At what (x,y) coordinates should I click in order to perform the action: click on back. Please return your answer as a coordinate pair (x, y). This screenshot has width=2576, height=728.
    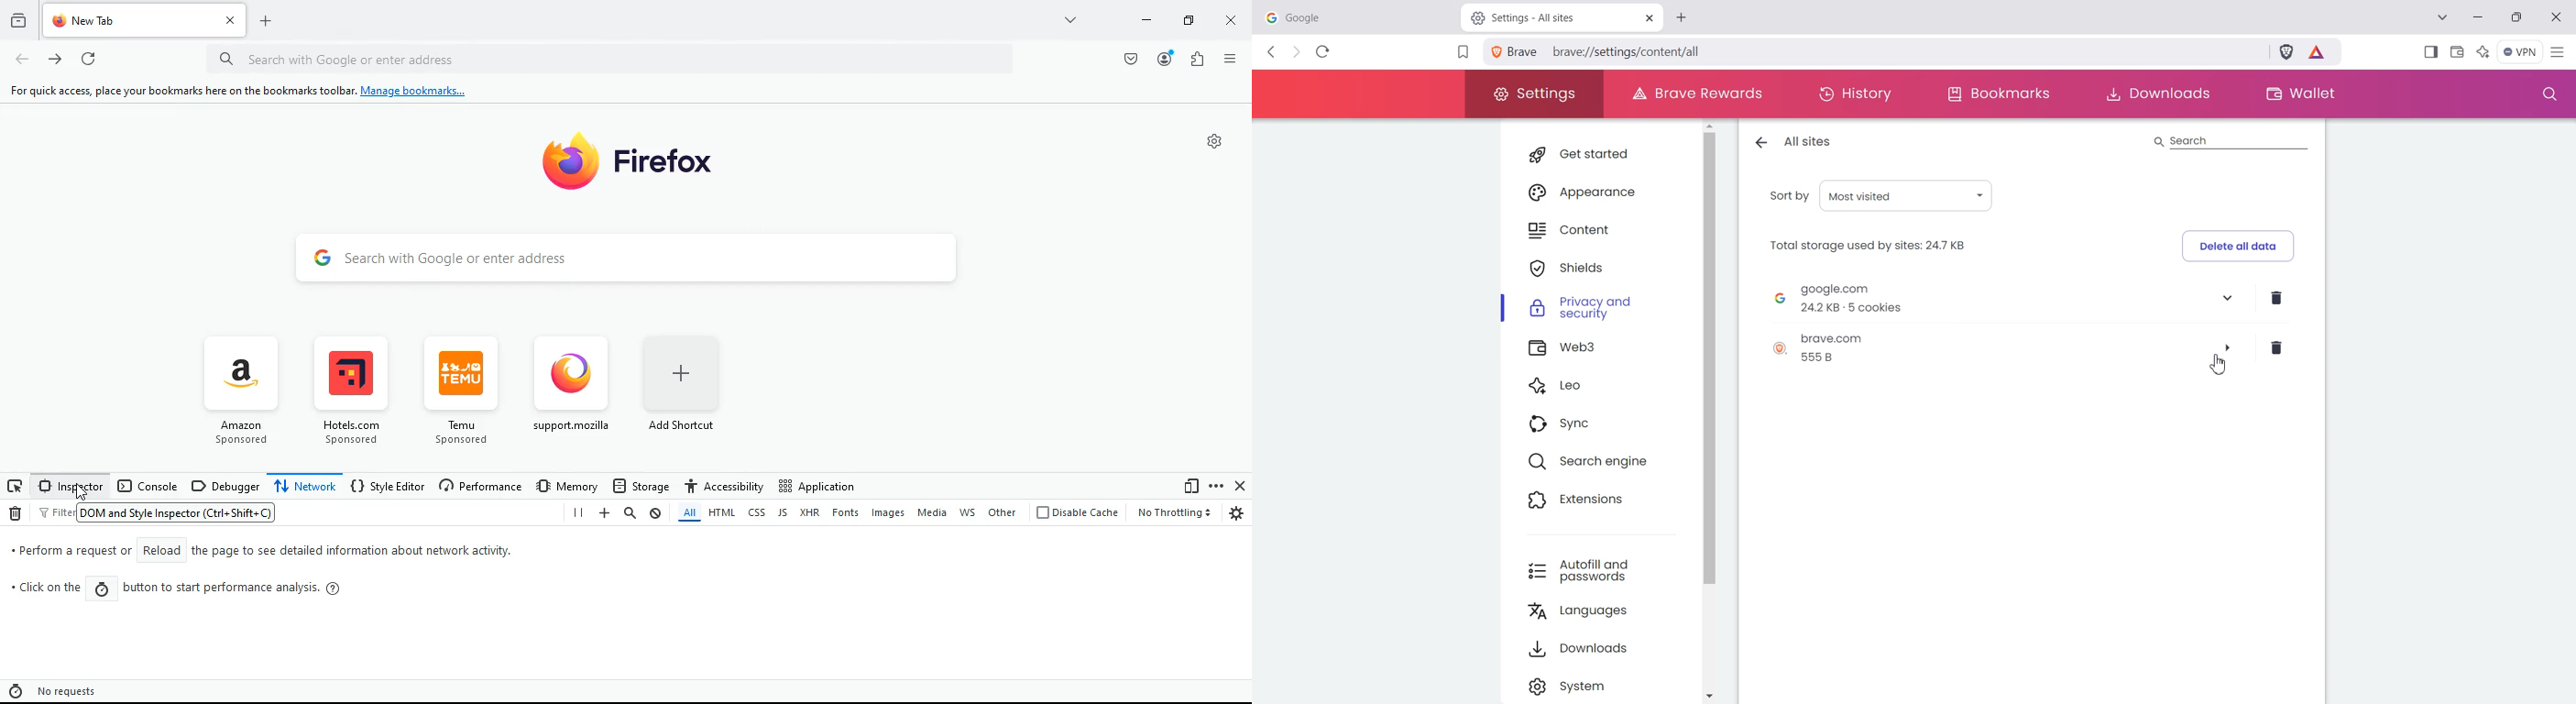
    Looking at the image, I should click on (22, 60).